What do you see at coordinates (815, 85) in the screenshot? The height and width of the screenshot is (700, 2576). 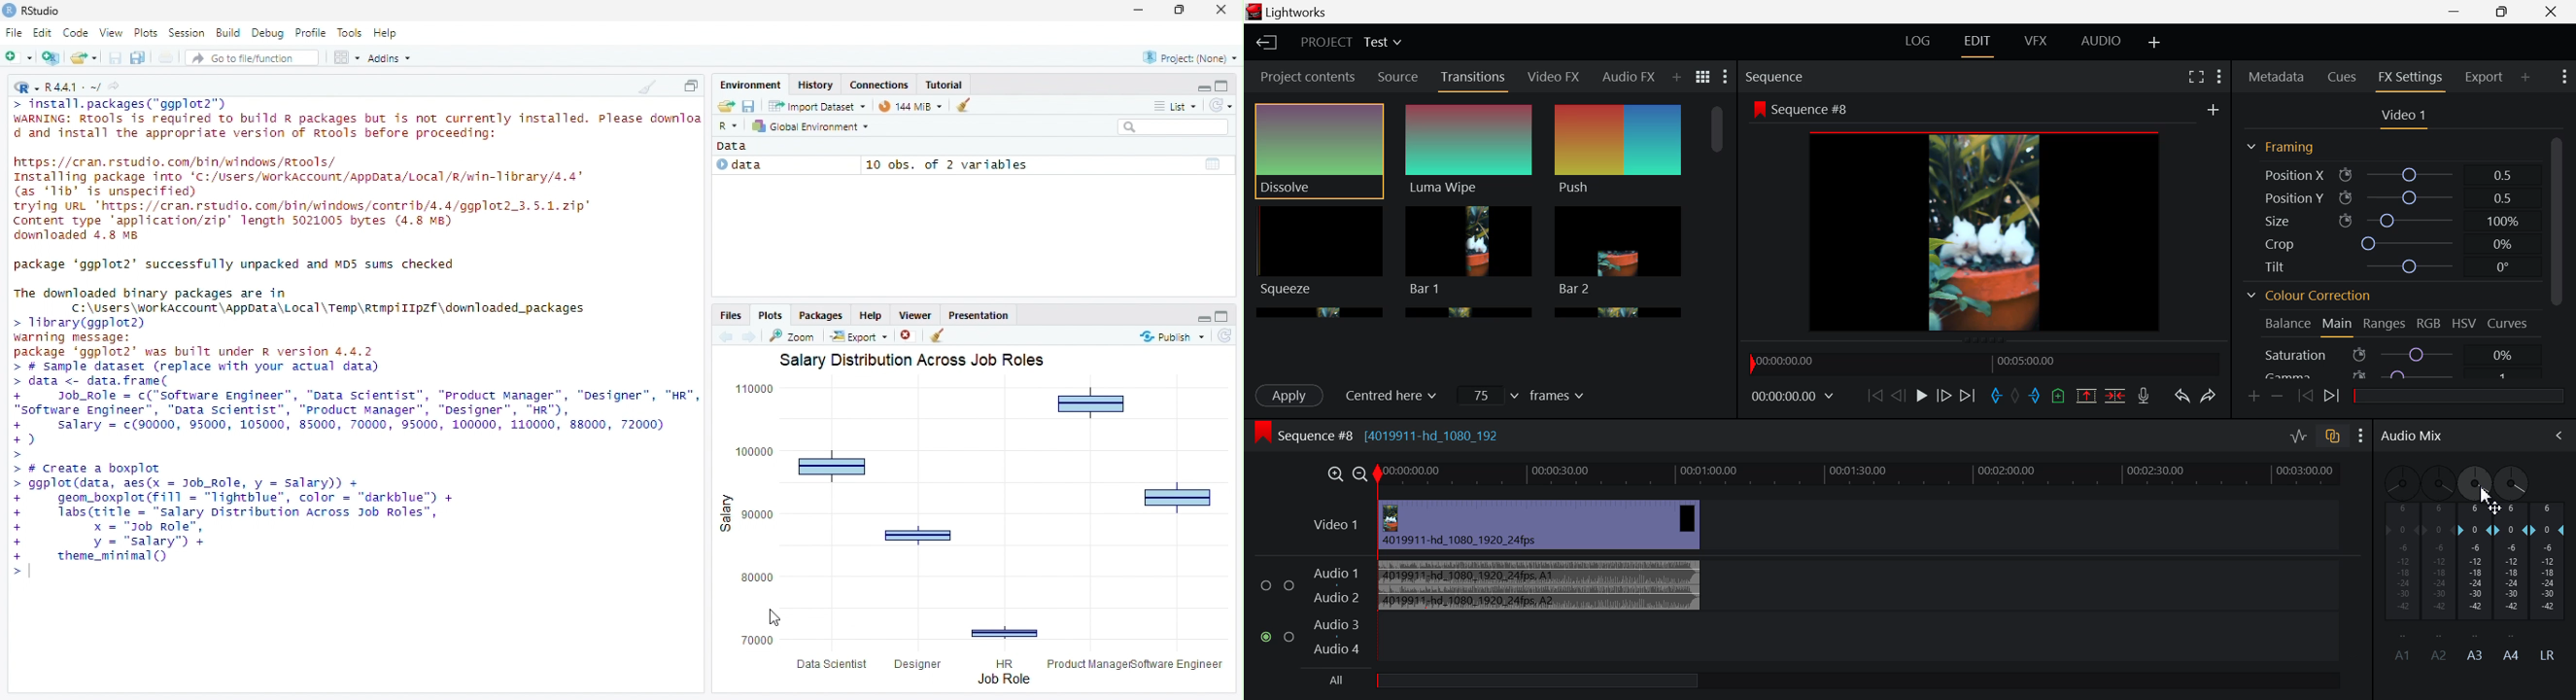 I see `History` at bounding box center [815, 85].